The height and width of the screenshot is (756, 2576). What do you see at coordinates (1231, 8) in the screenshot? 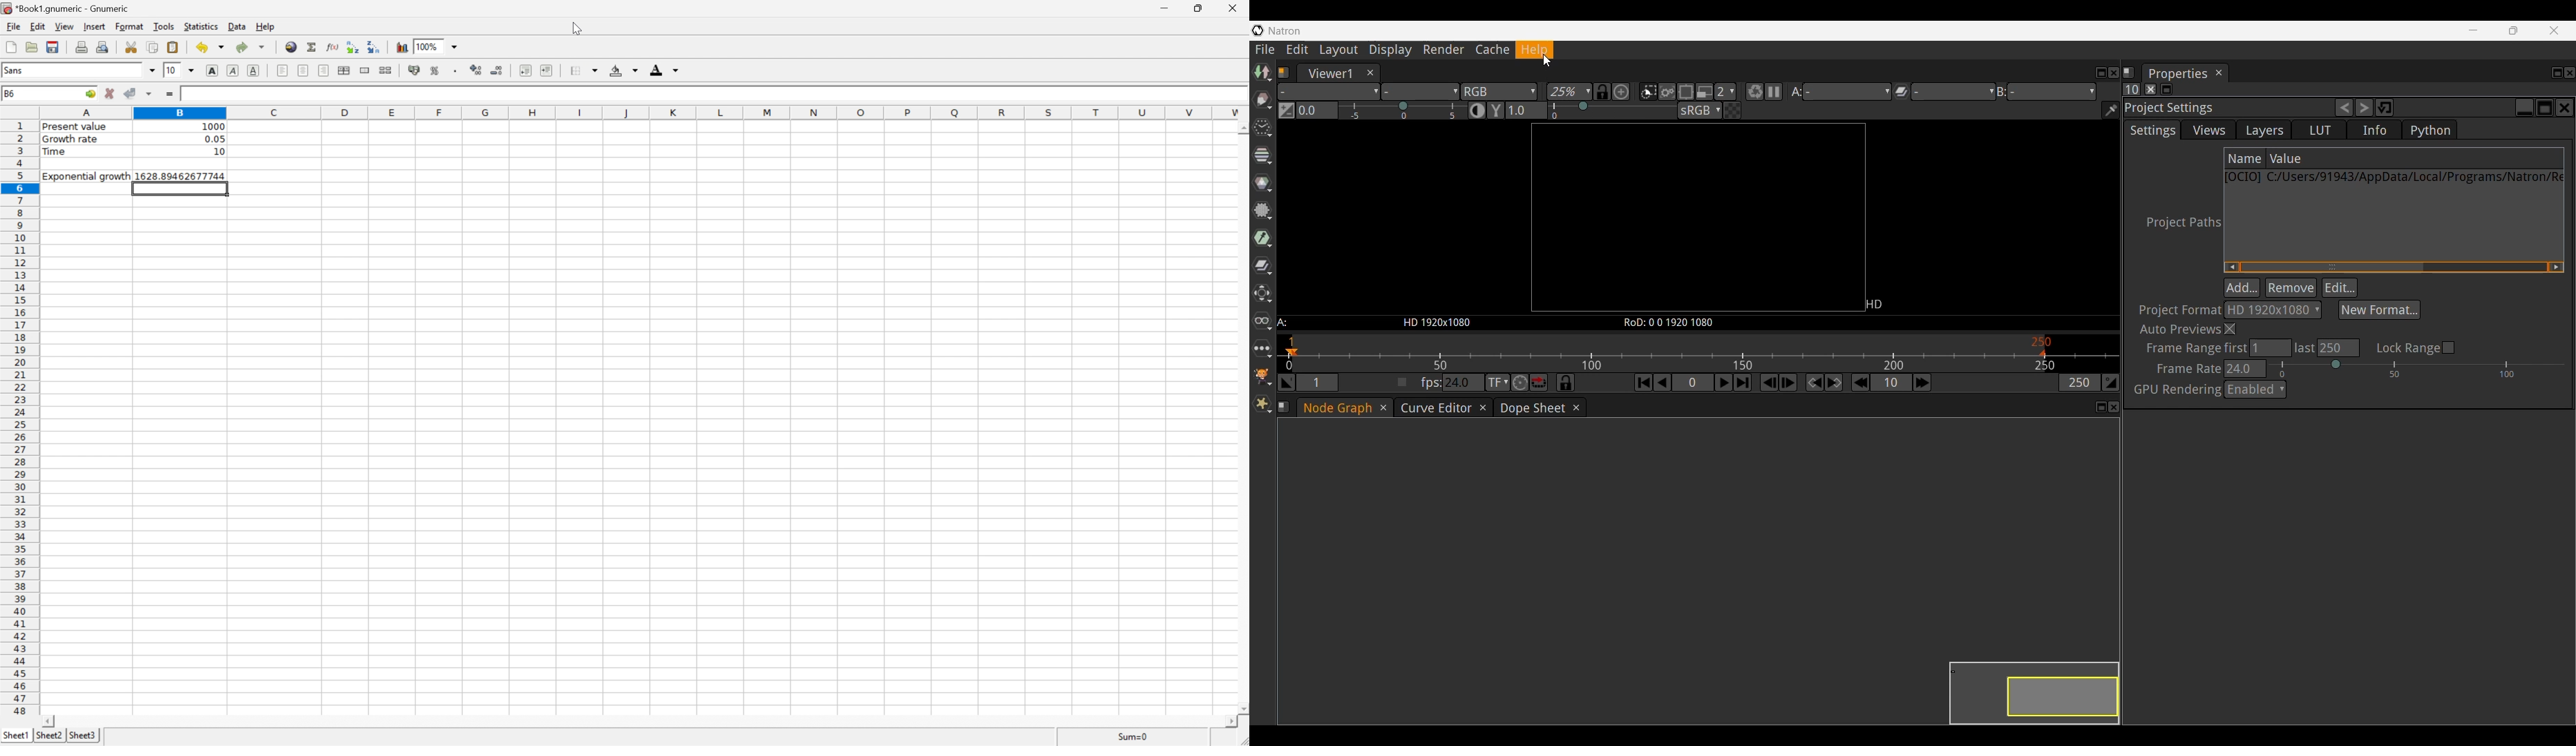
I see `Close` at bounding box center [1231, 8].